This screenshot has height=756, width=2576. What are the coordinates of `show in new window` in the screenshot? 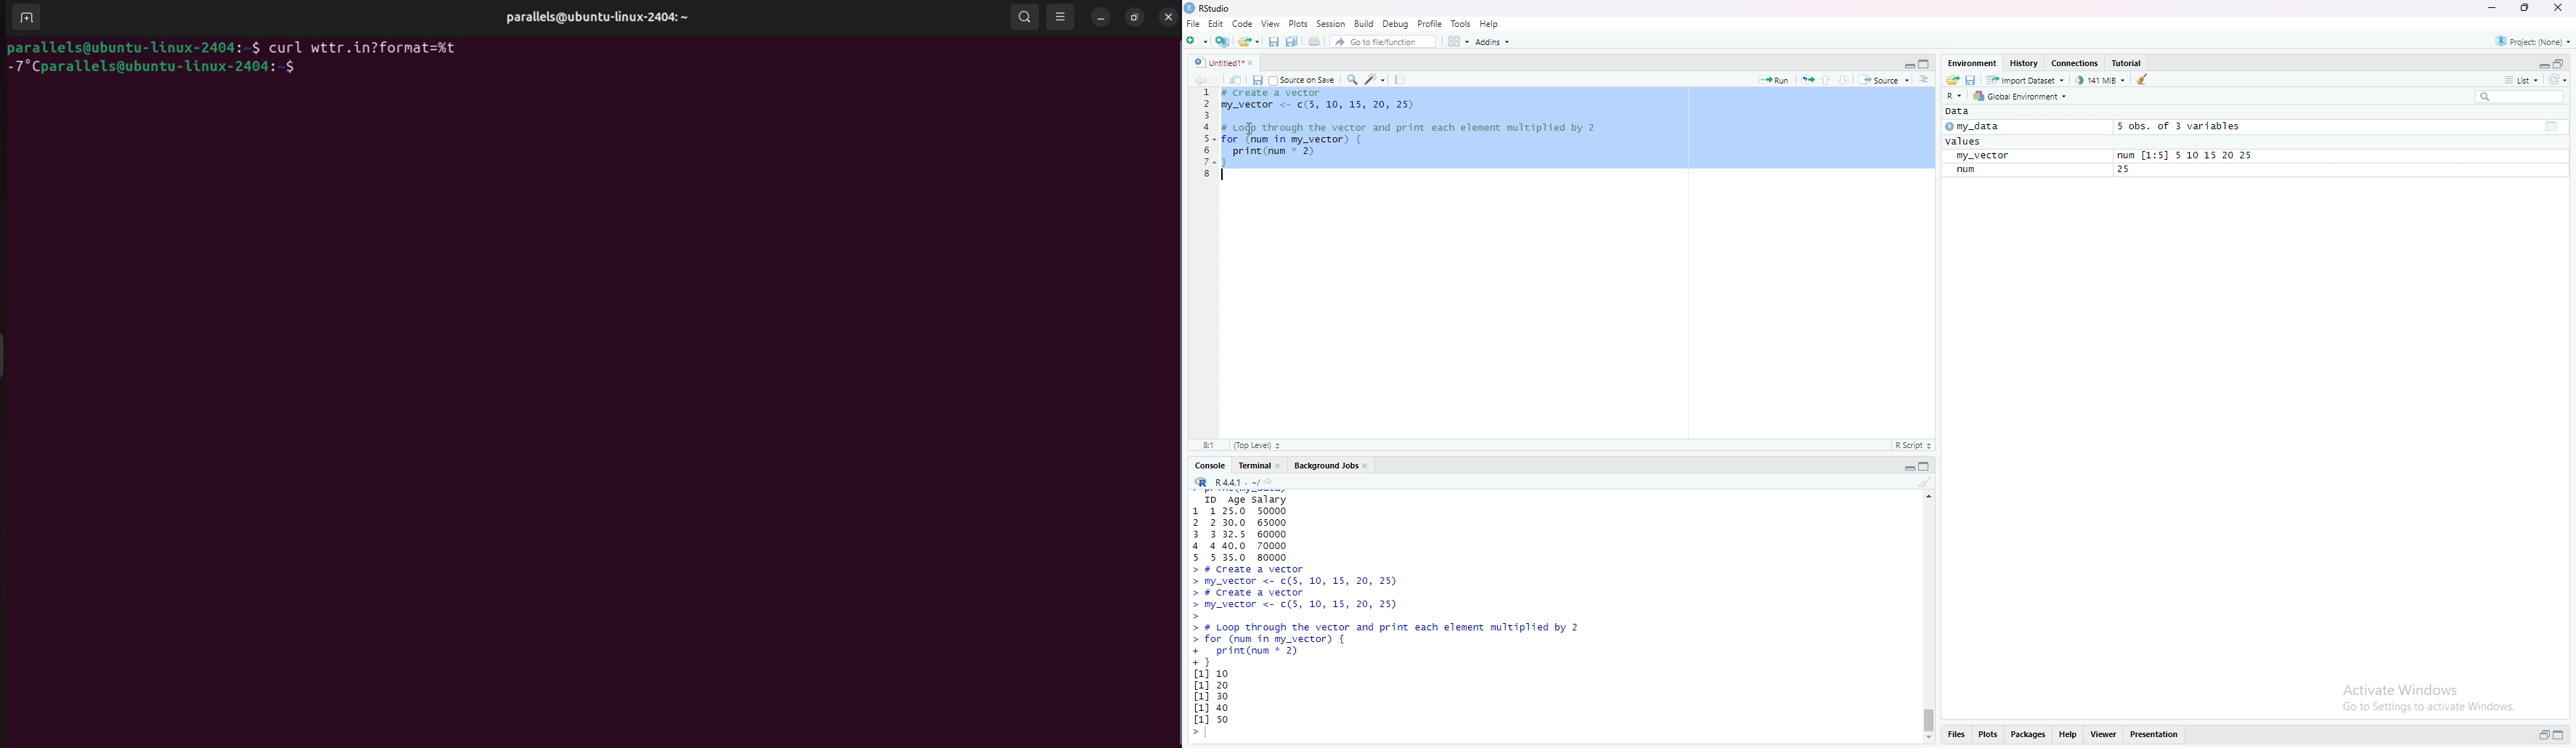 It's located at (1236, 80).